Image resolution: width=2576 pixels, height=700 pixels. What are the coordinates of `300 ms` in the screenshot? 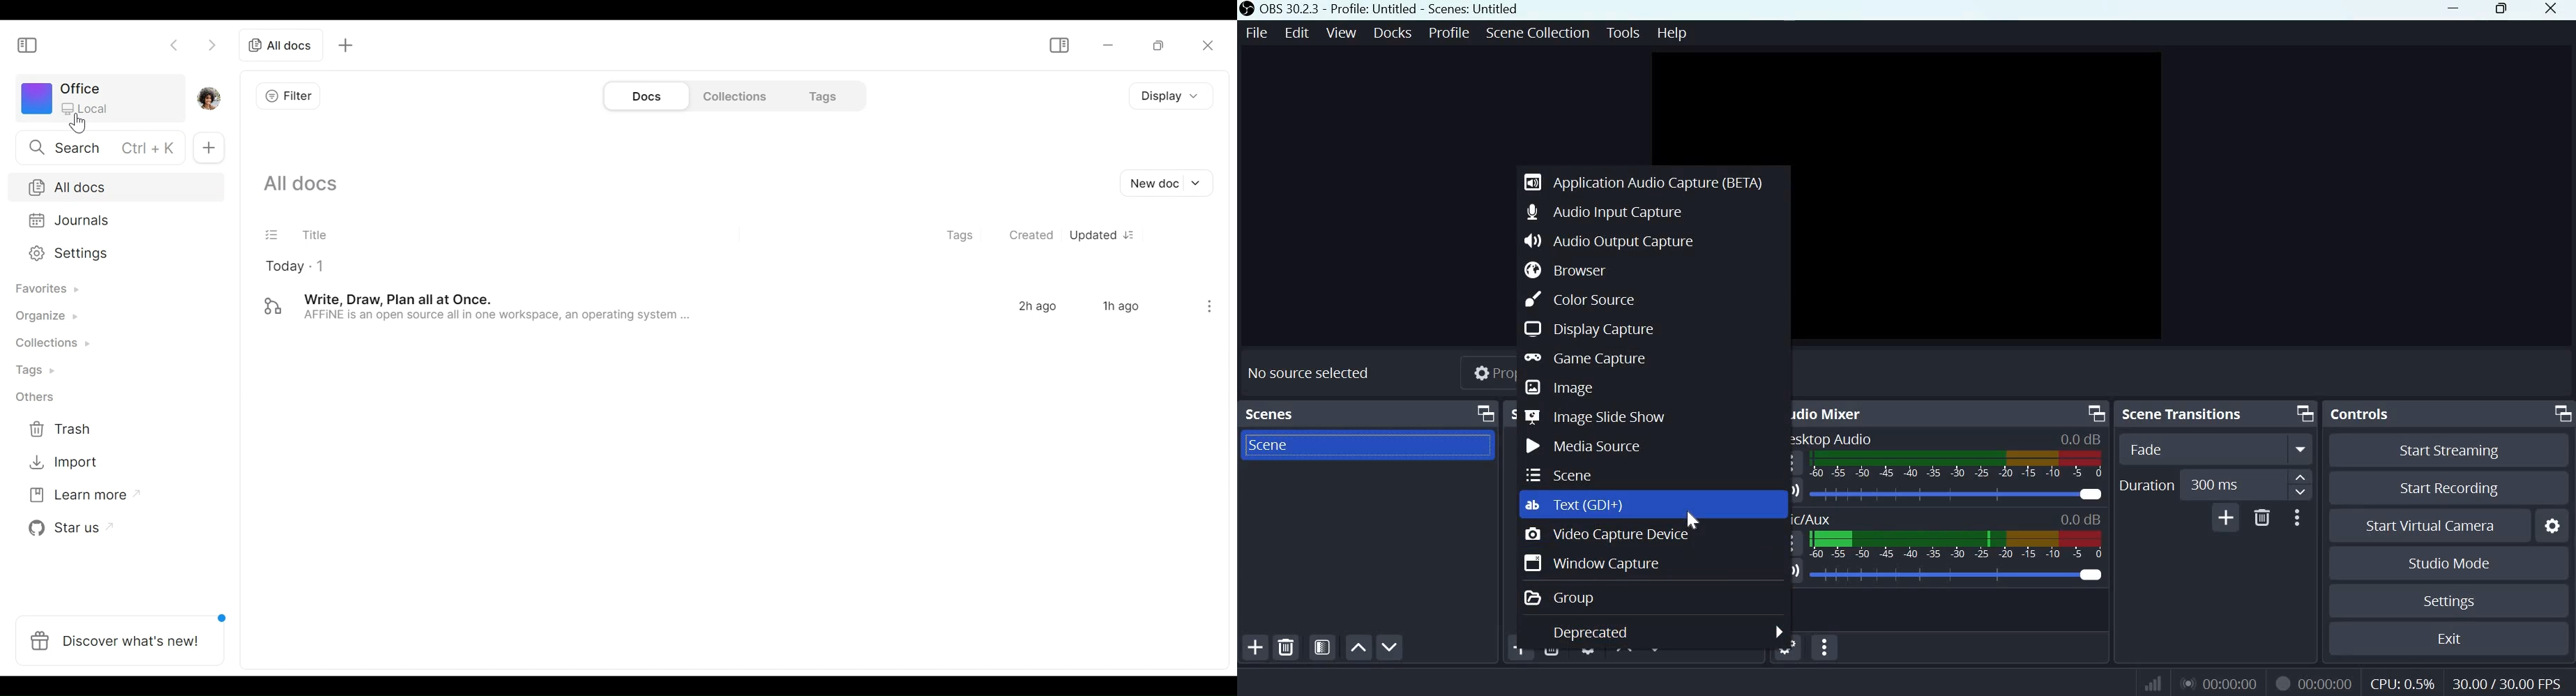 It's located at (2227, 484).